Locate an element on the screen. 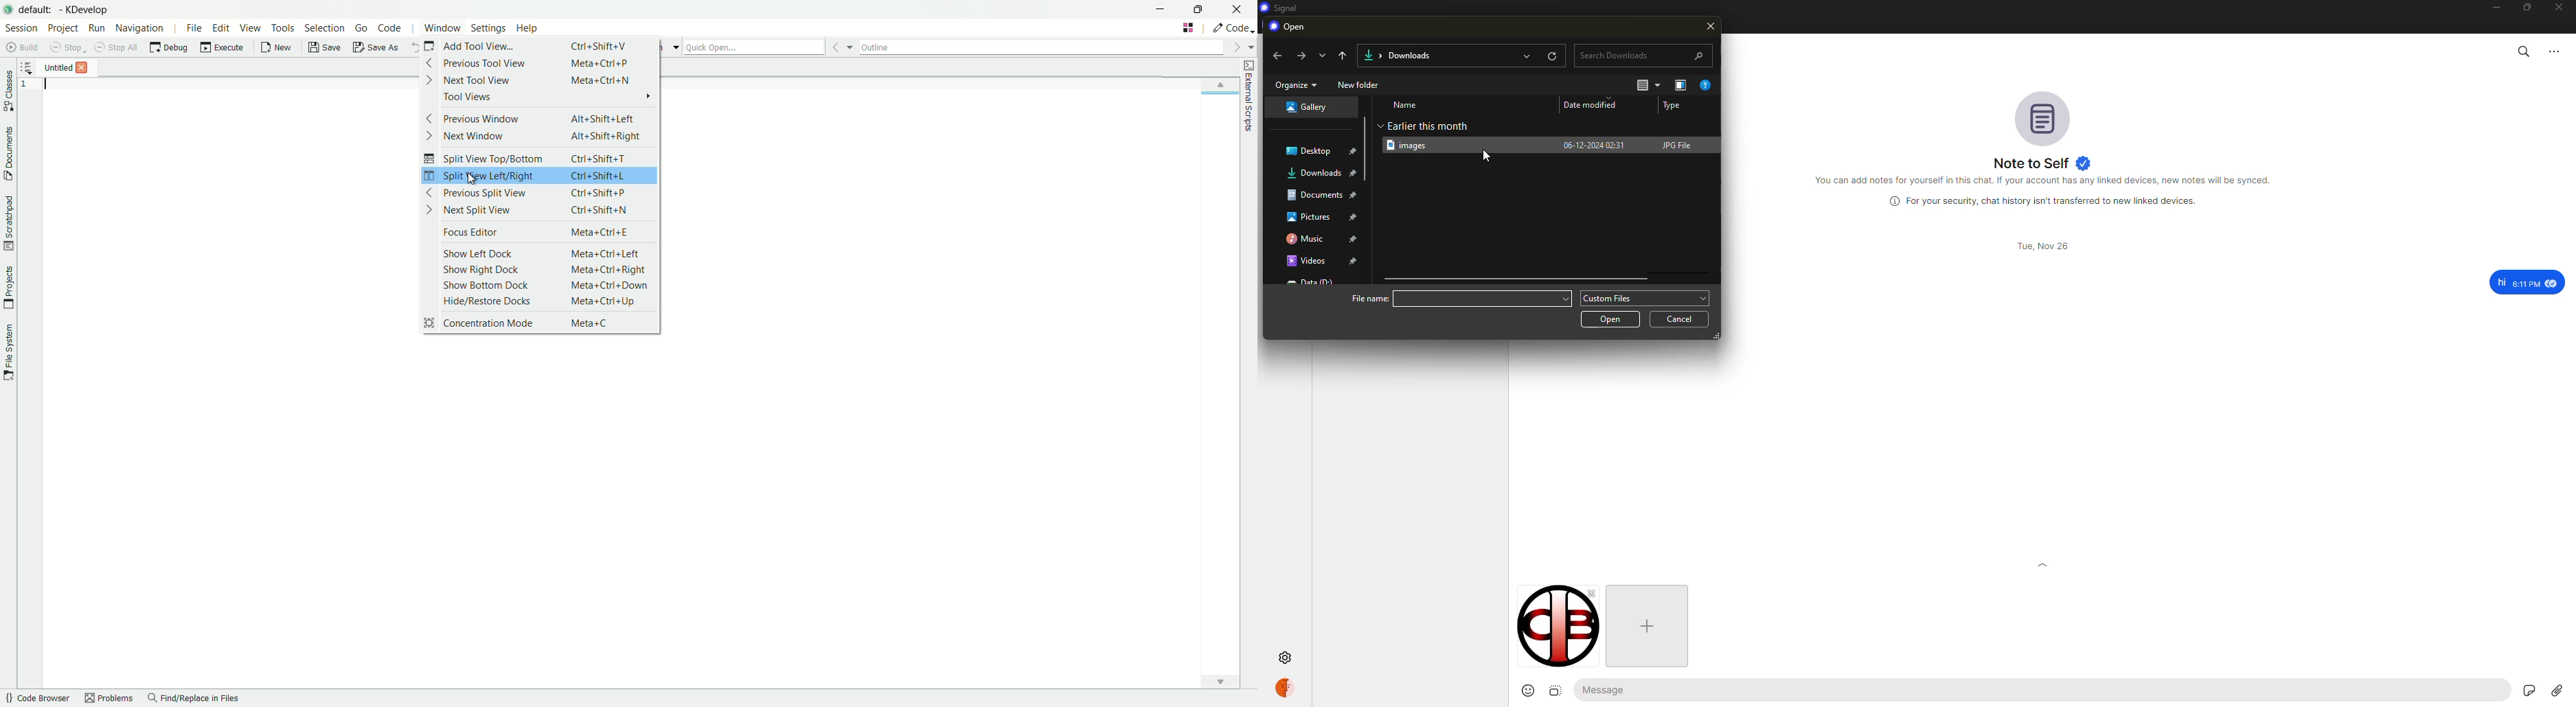 Image resolution: width=2576 pixels, height=728 pixels. cancel is located at coordinates (1683, 318).